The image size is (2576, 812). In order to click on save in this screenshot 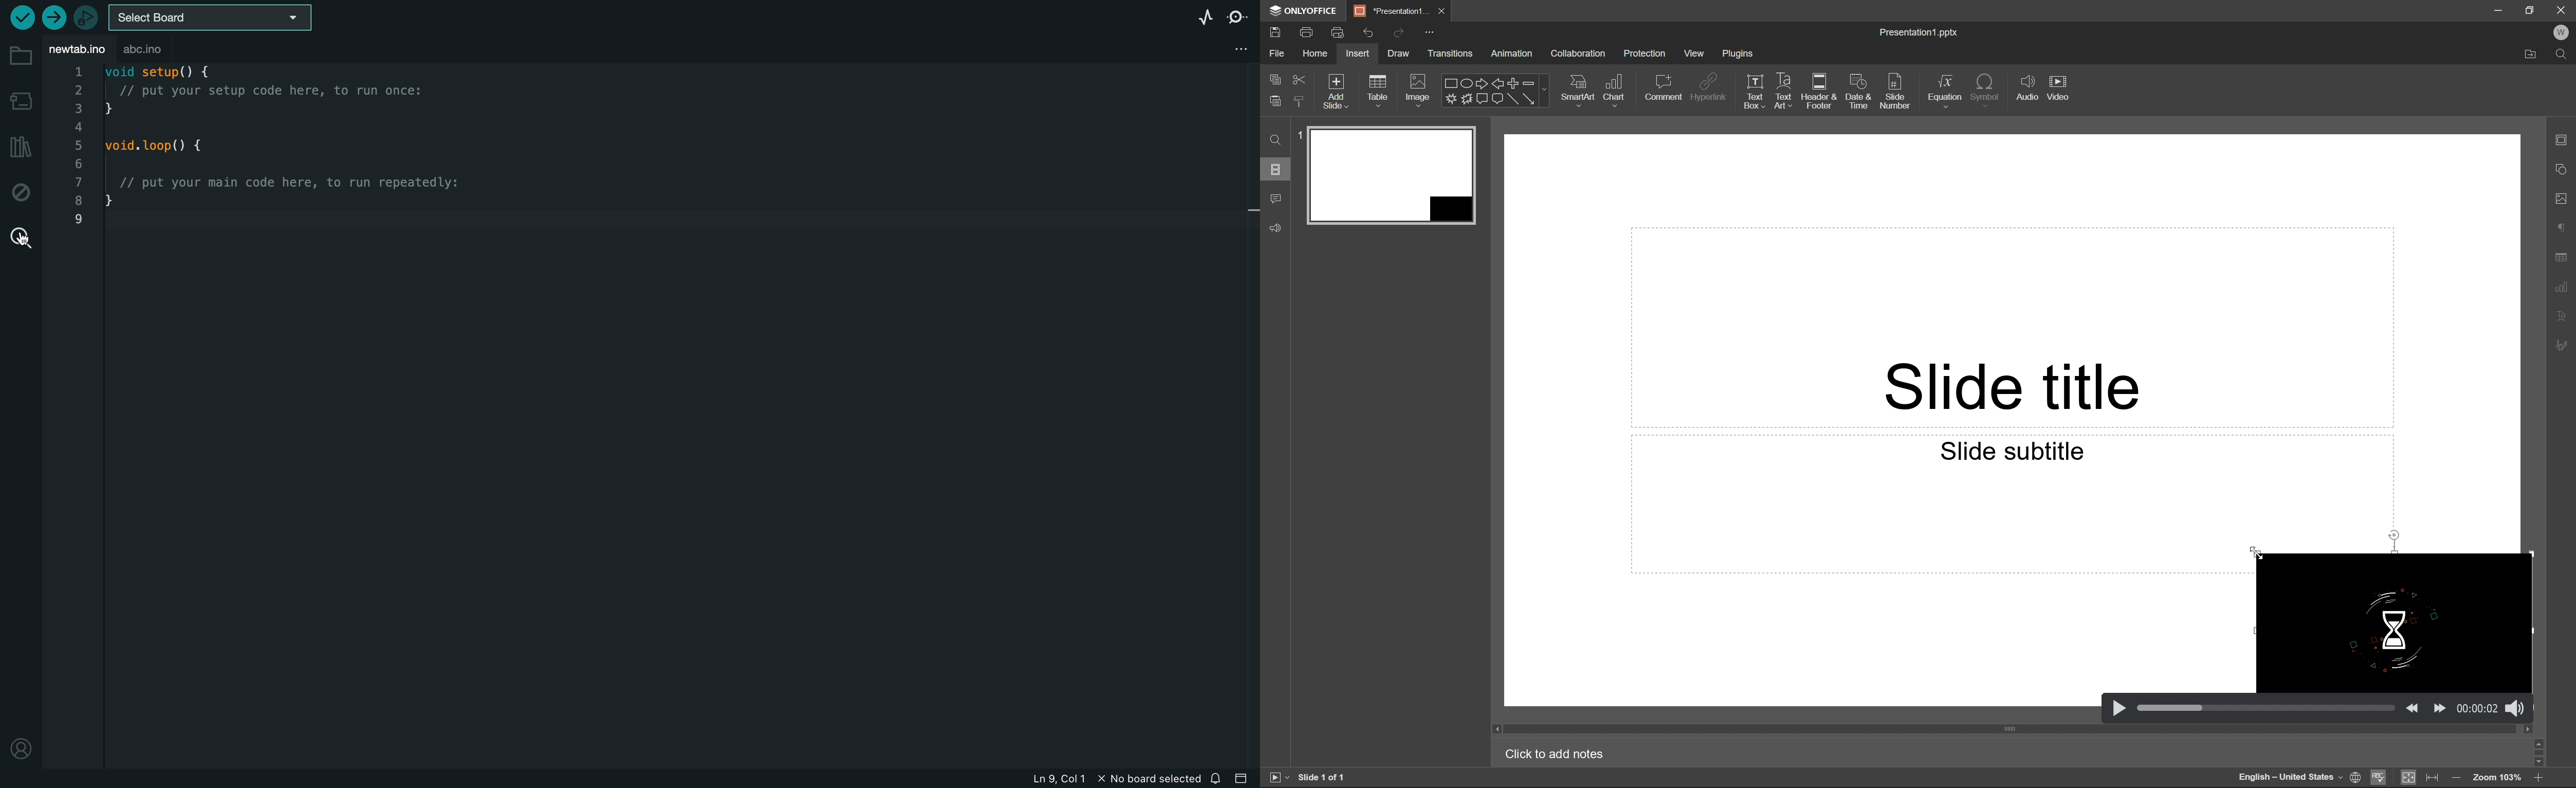, I will do `click(1273, 30)`.